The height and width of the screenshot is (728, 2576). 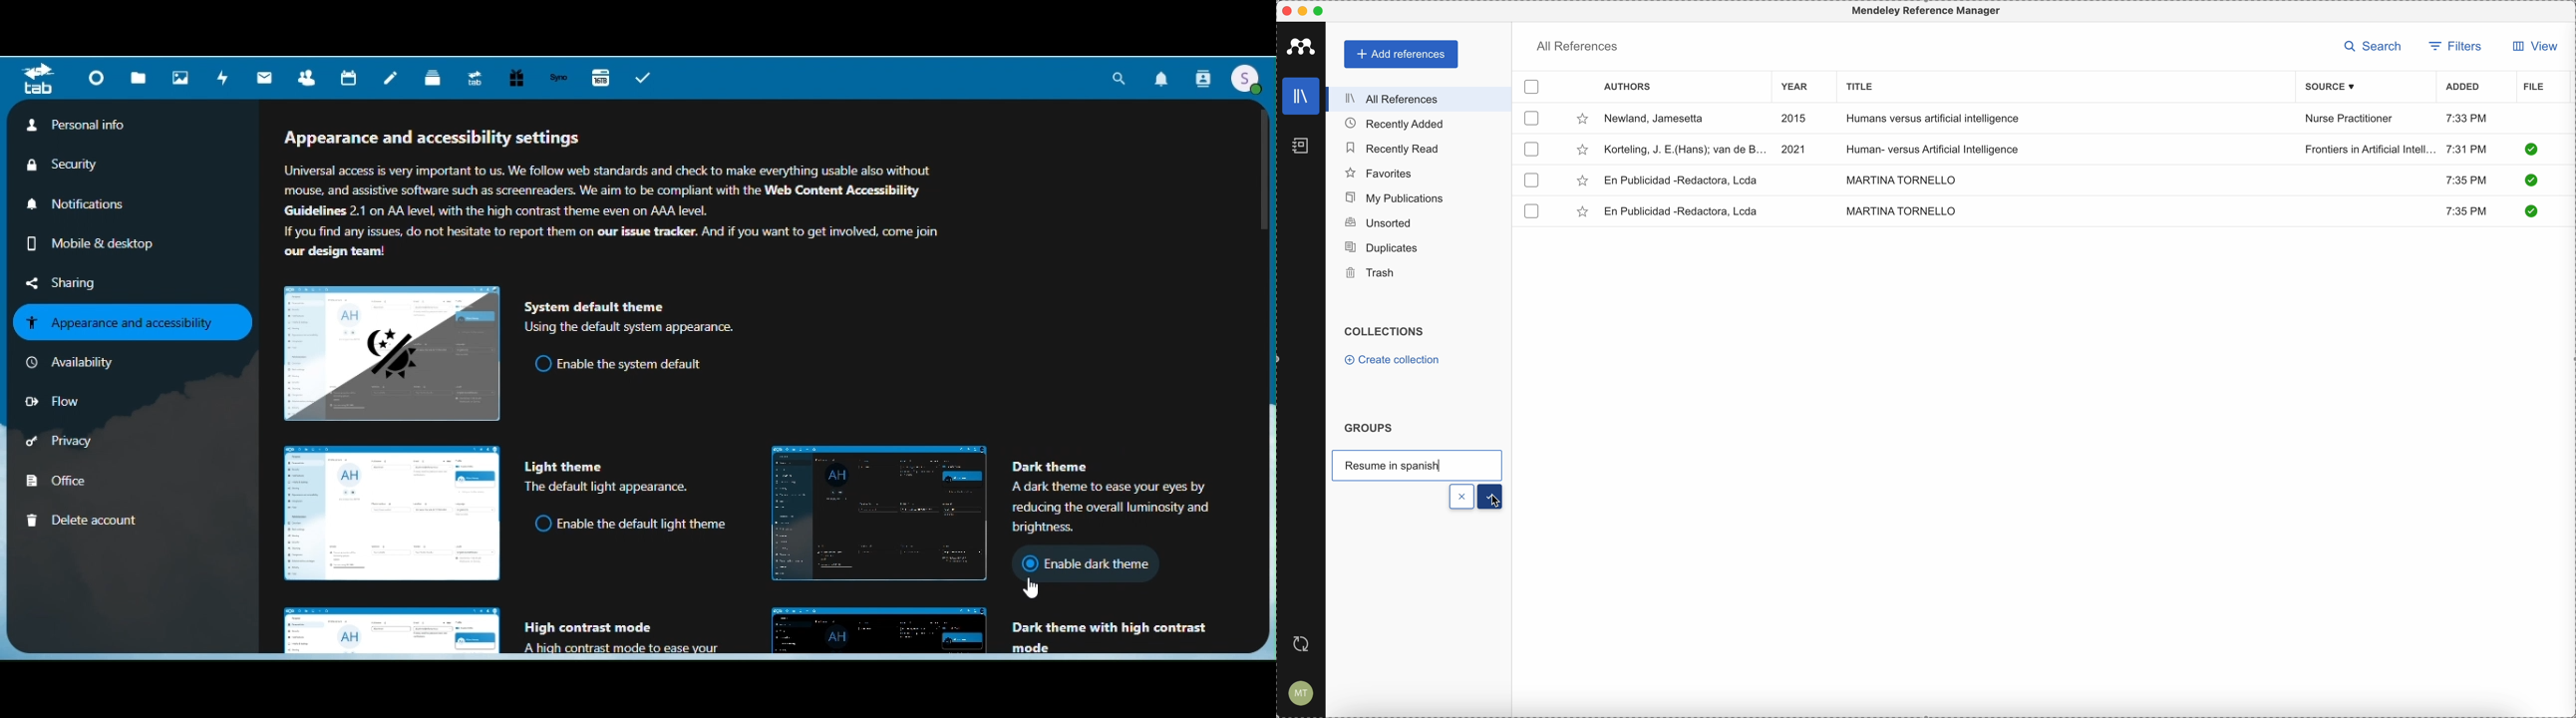 What do you see at coordinates (1535, 88) in the screenshot?
I see `checkbox` at bounding box center [1535, 88].